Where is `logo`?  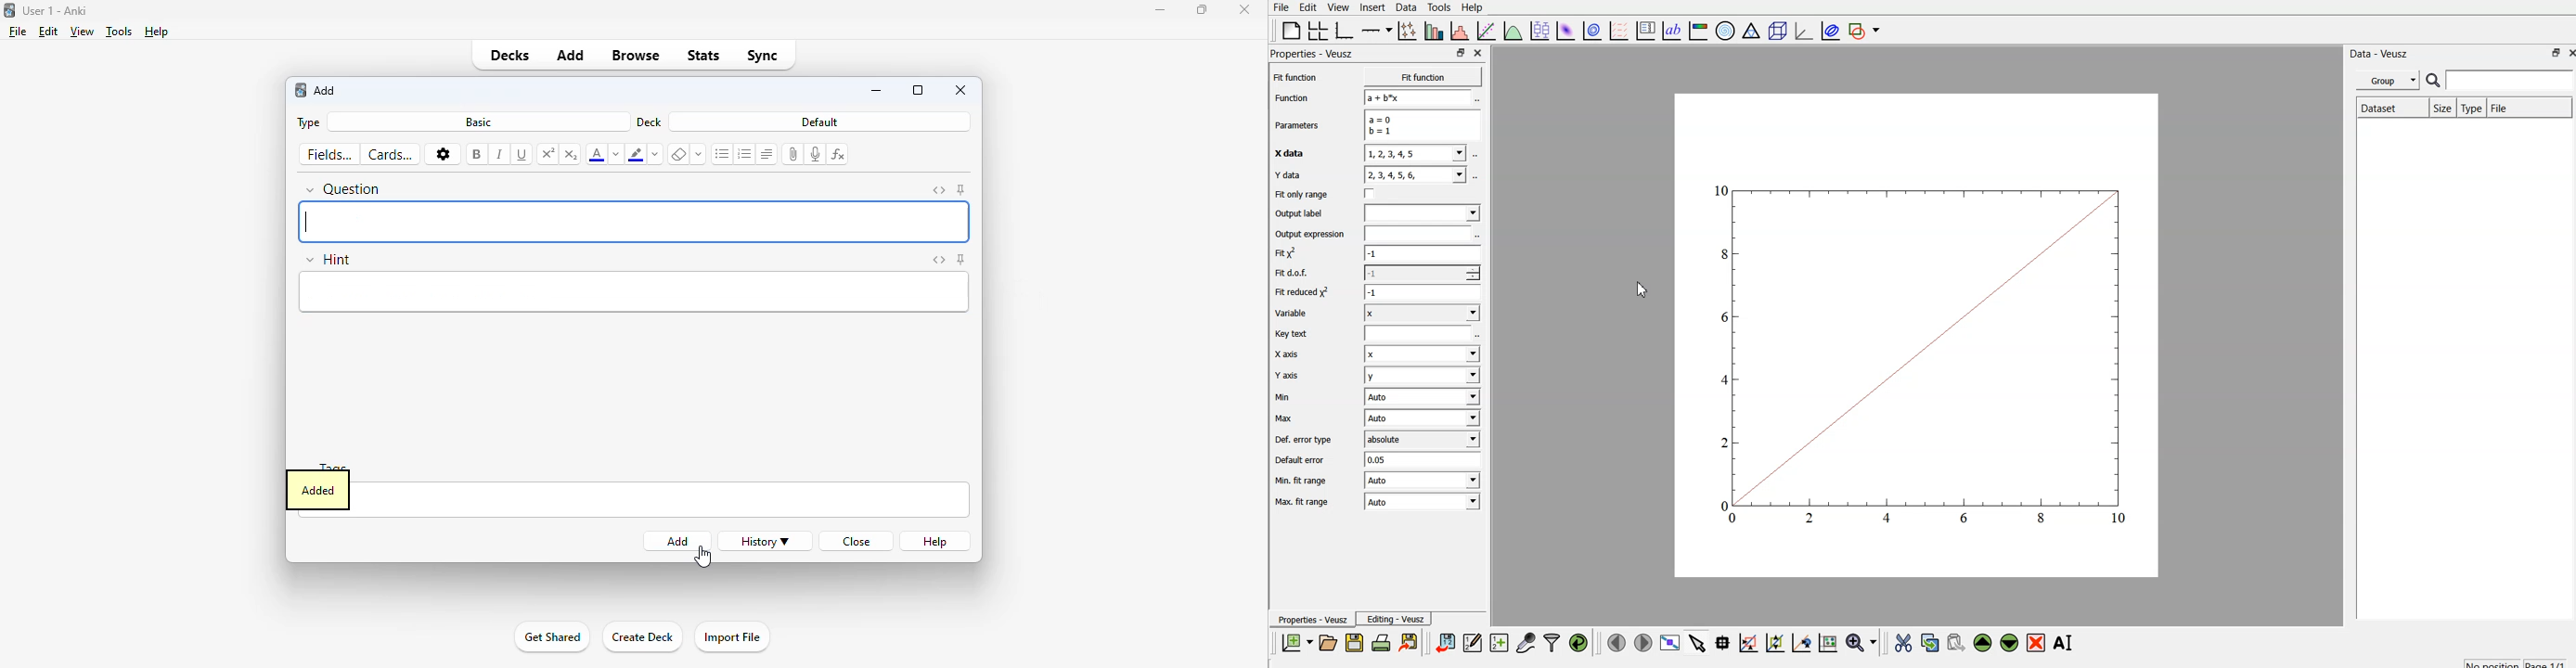 logo is located at coordinates (10, 10).